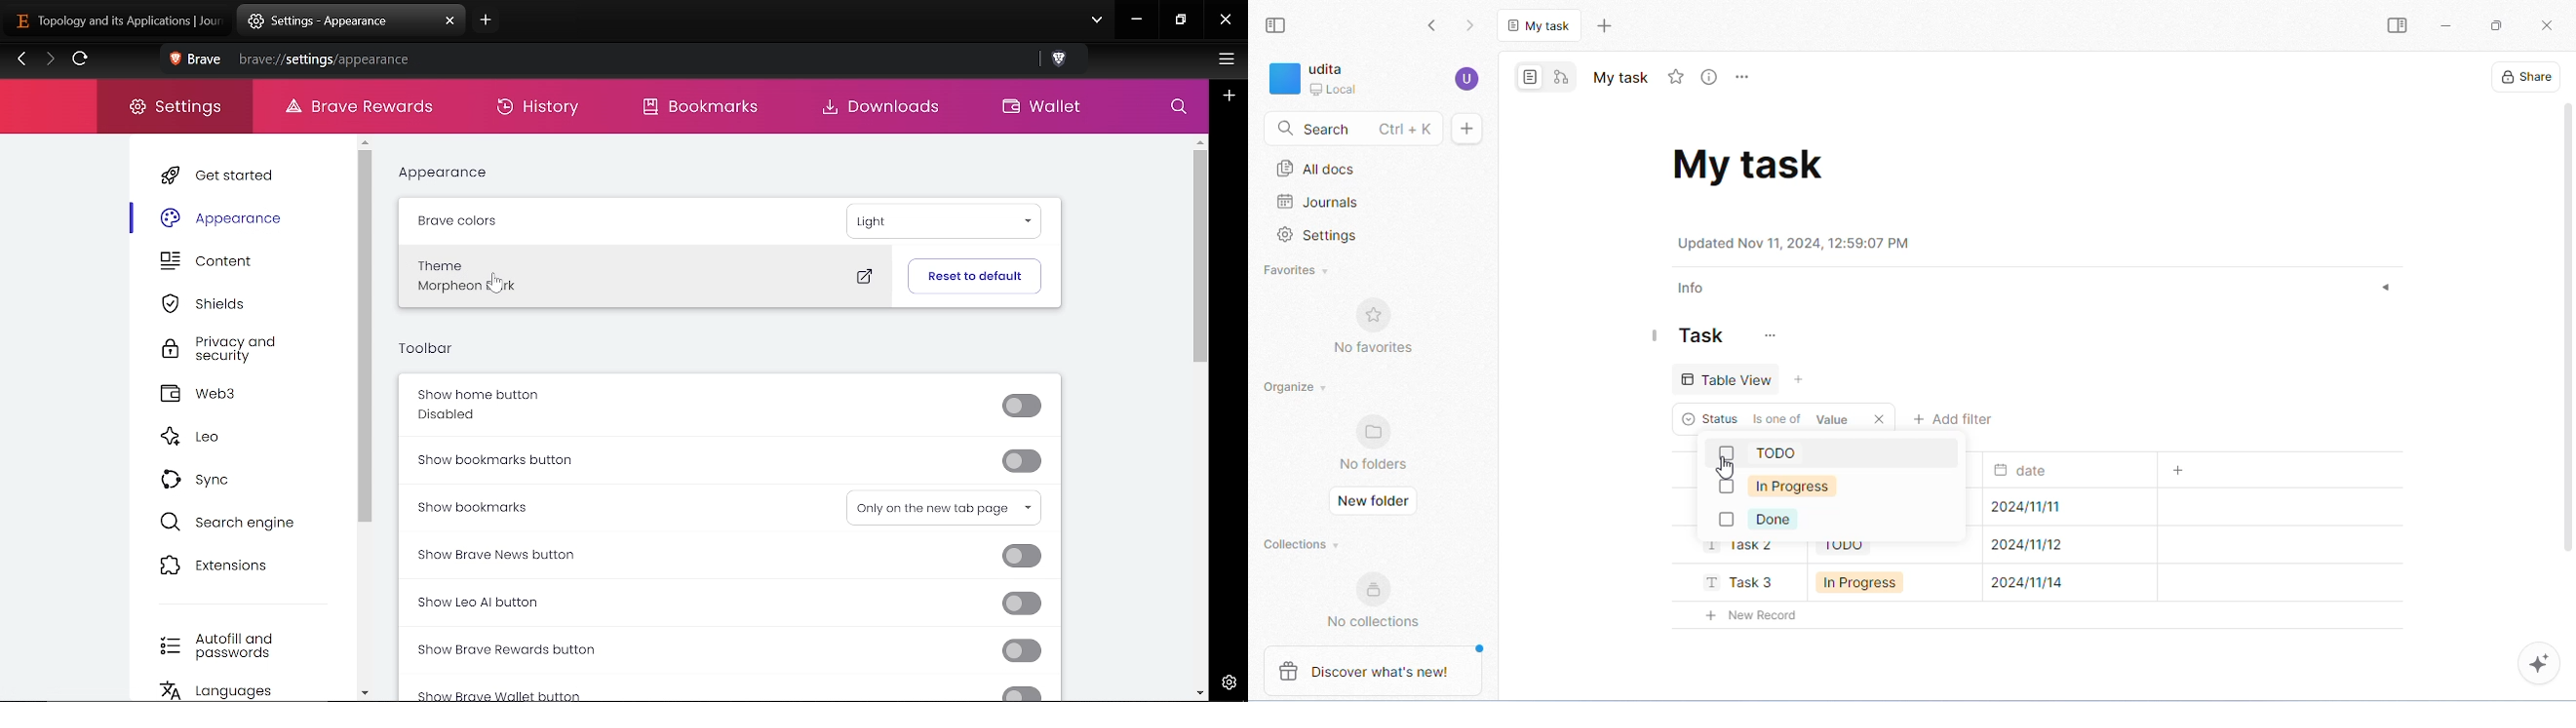  What do you see at coordinates (2181, 473) in the screenshot?
I see `add column` at bounding box center [2181, 473].